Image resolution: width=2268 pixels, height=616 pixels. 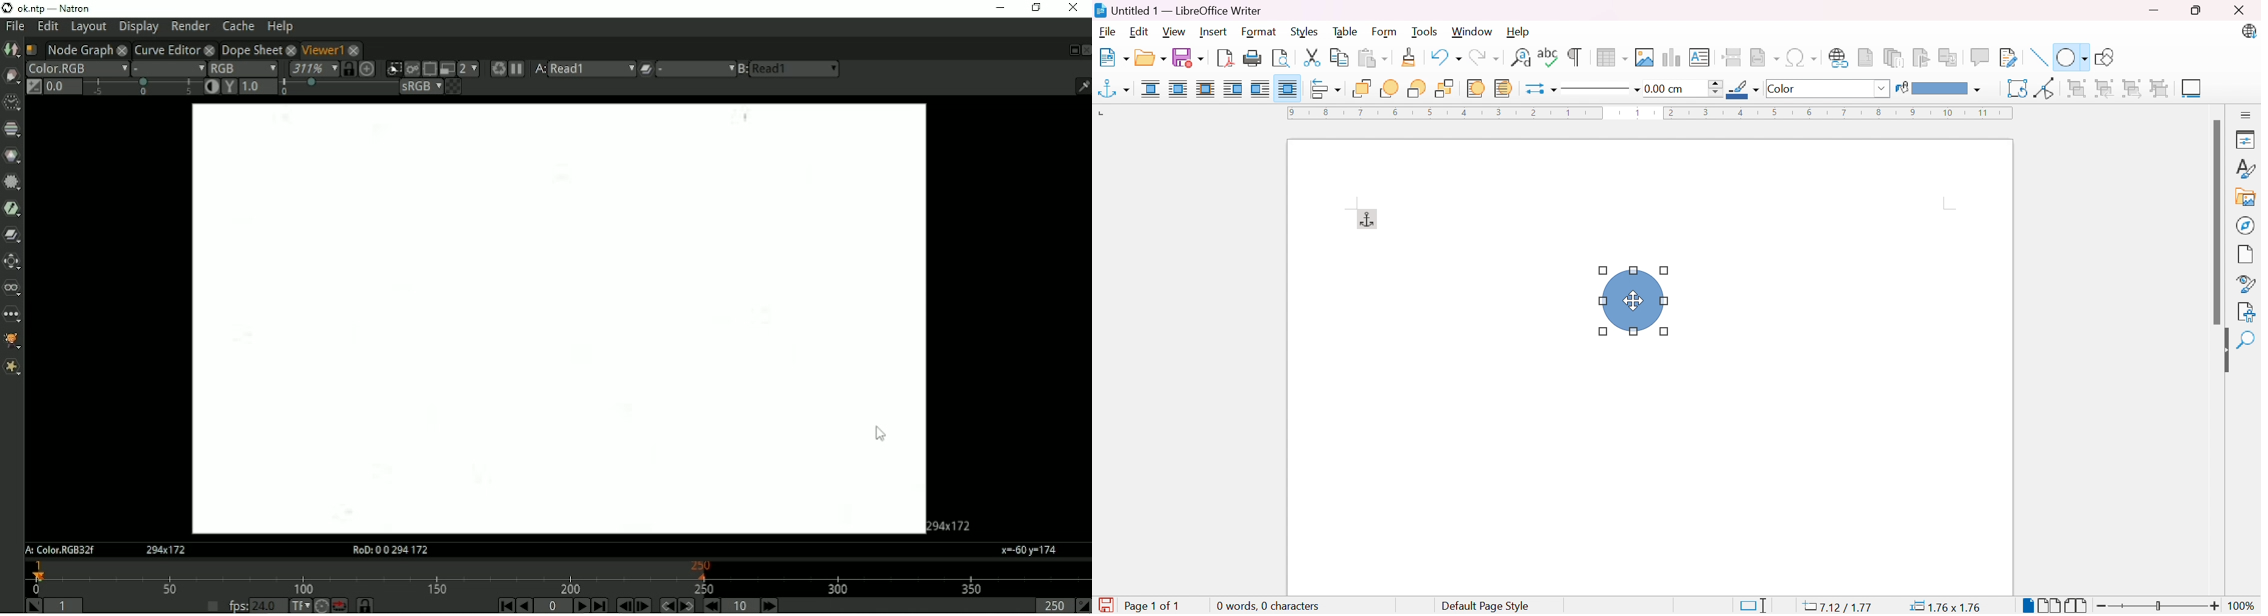 I want to click on Select anchor for object, so click(x=1367, y=218).